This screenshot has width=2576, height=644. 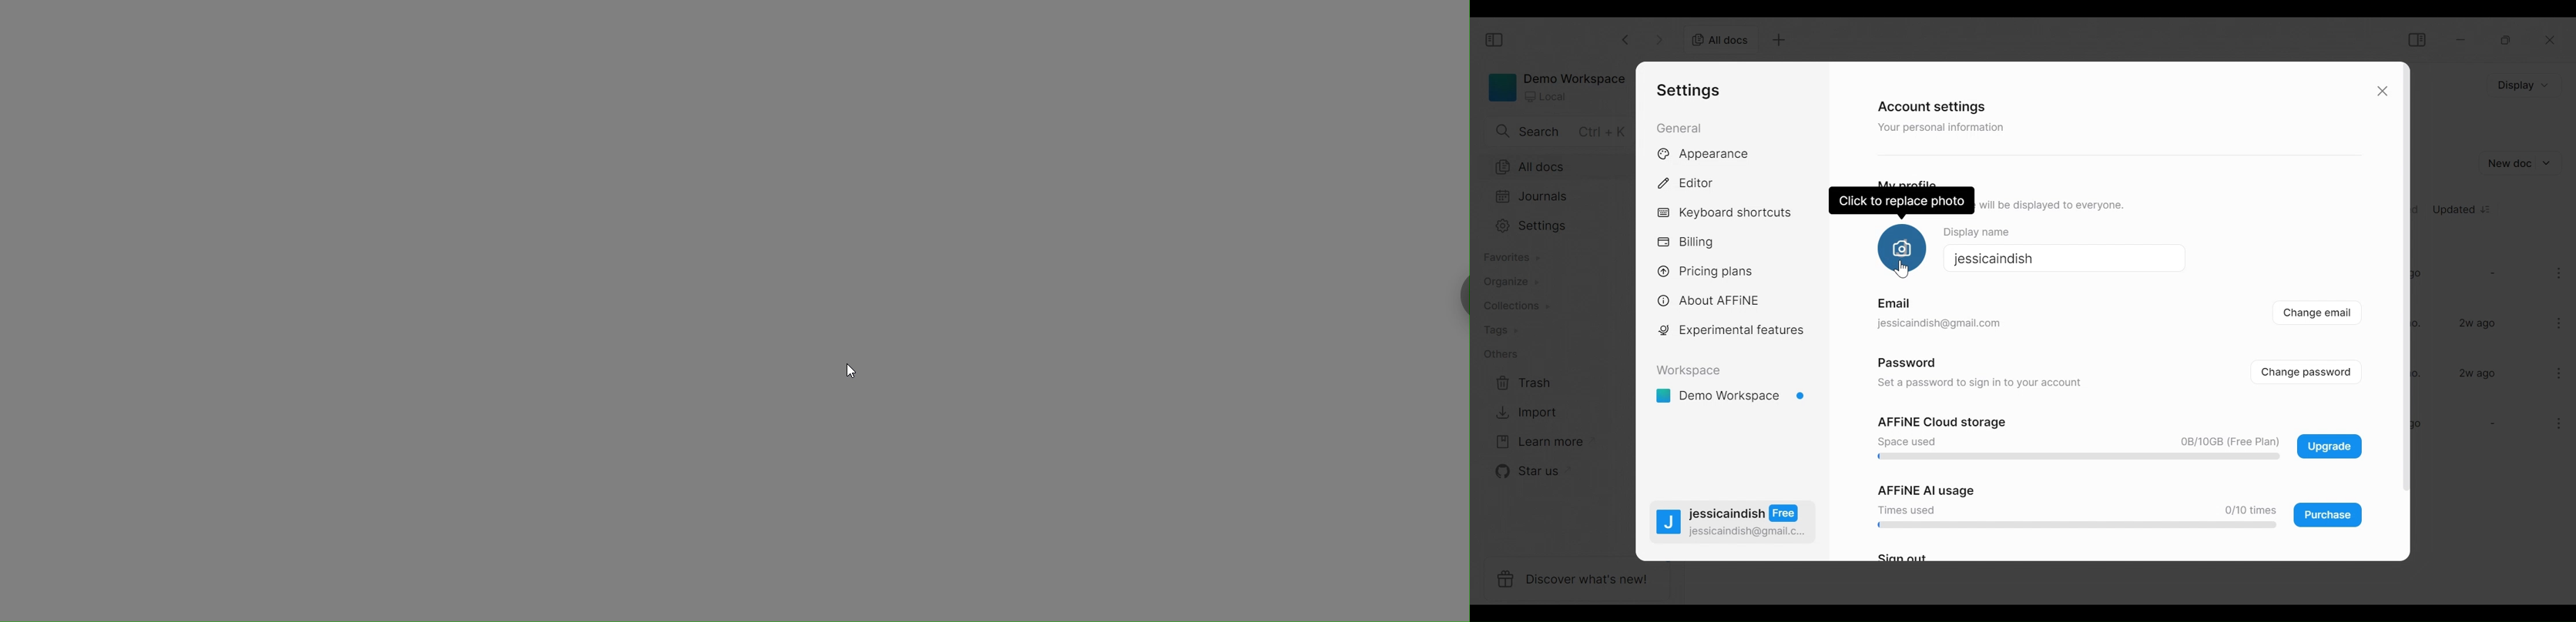 I want to click on profile, so click(x=1669, y=524).